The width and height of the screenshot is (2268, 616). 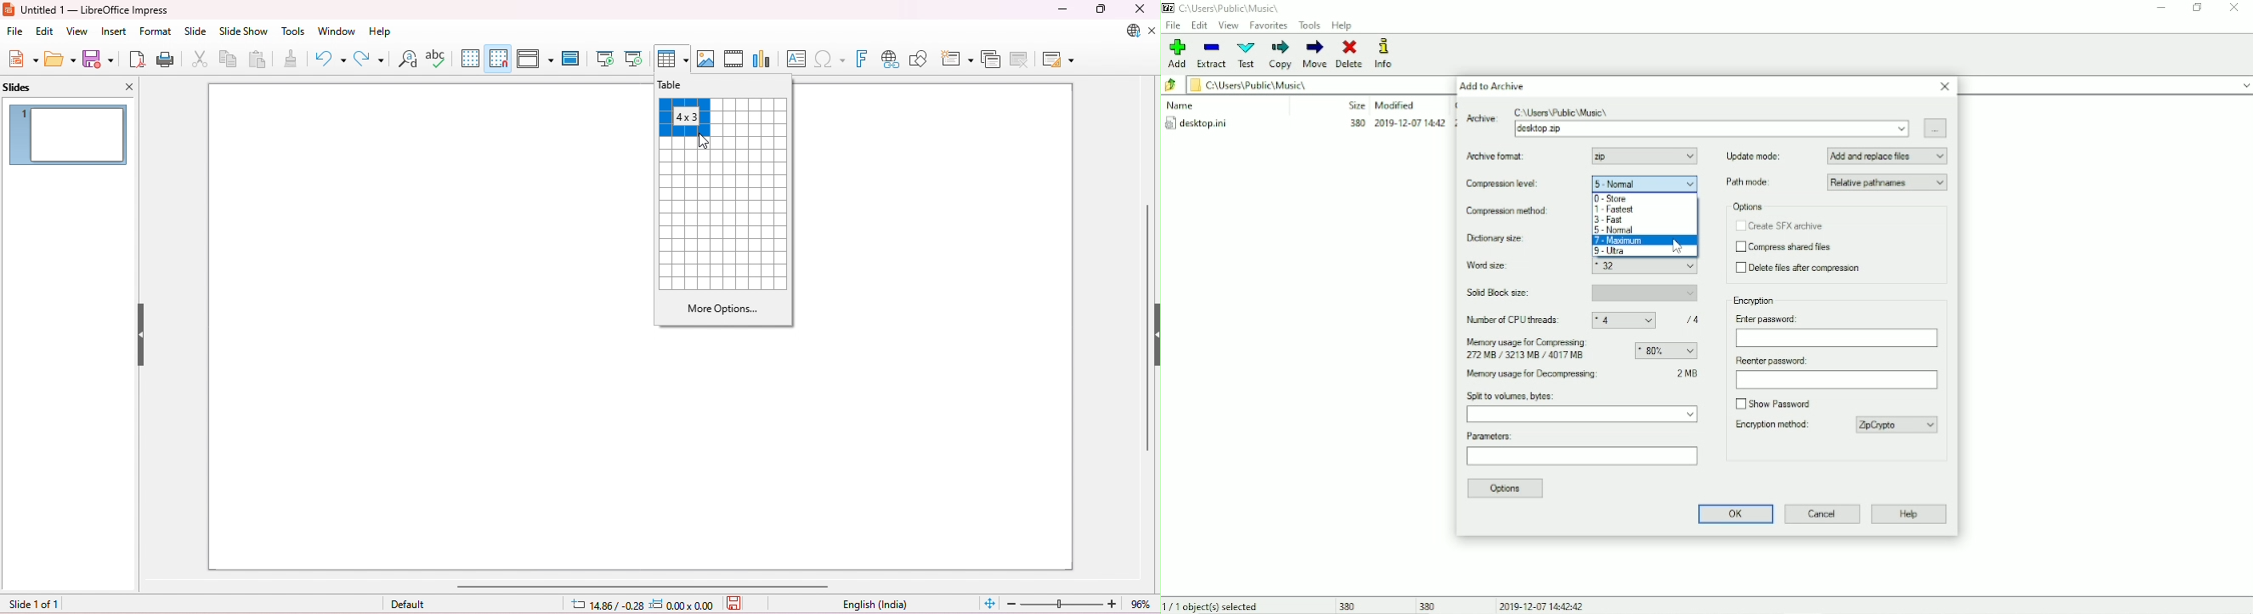 I want to click on close, so click(x=1138, y=9).